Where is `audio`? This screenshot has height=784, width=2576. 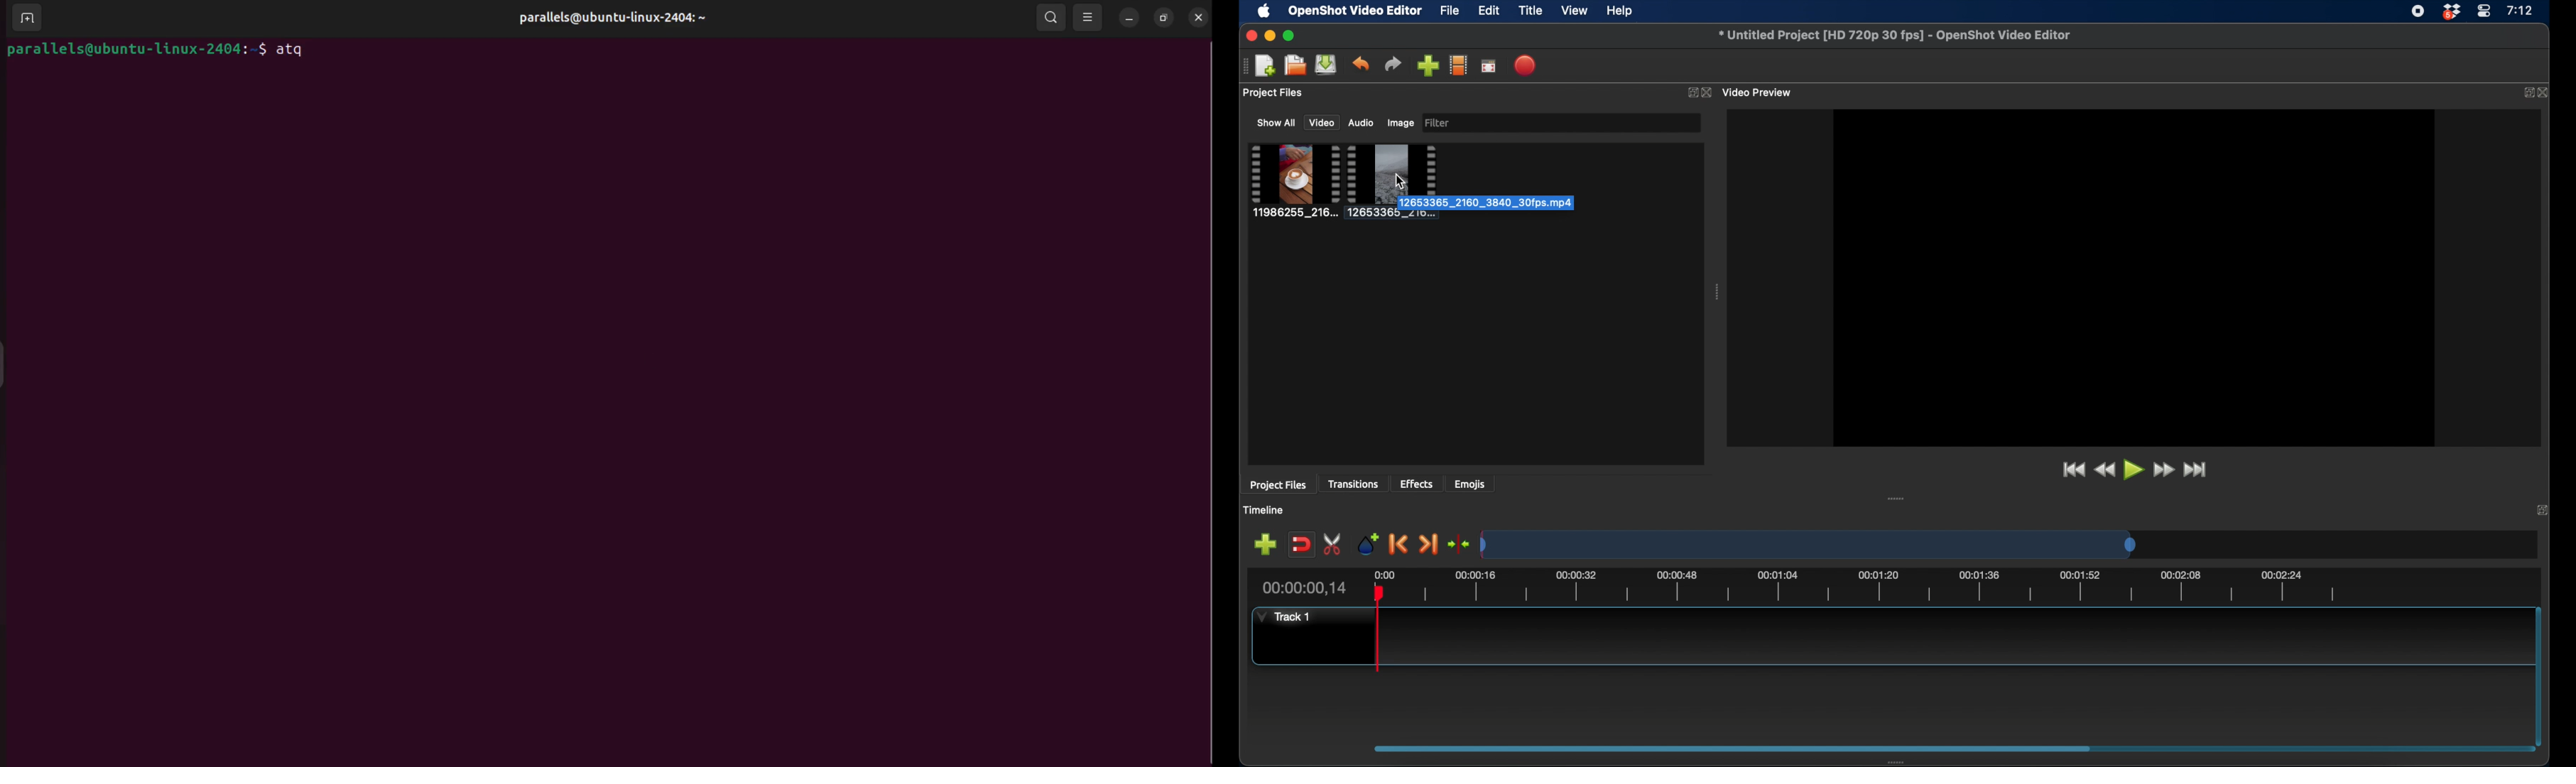
audio is located at coordinates (1361, 123).